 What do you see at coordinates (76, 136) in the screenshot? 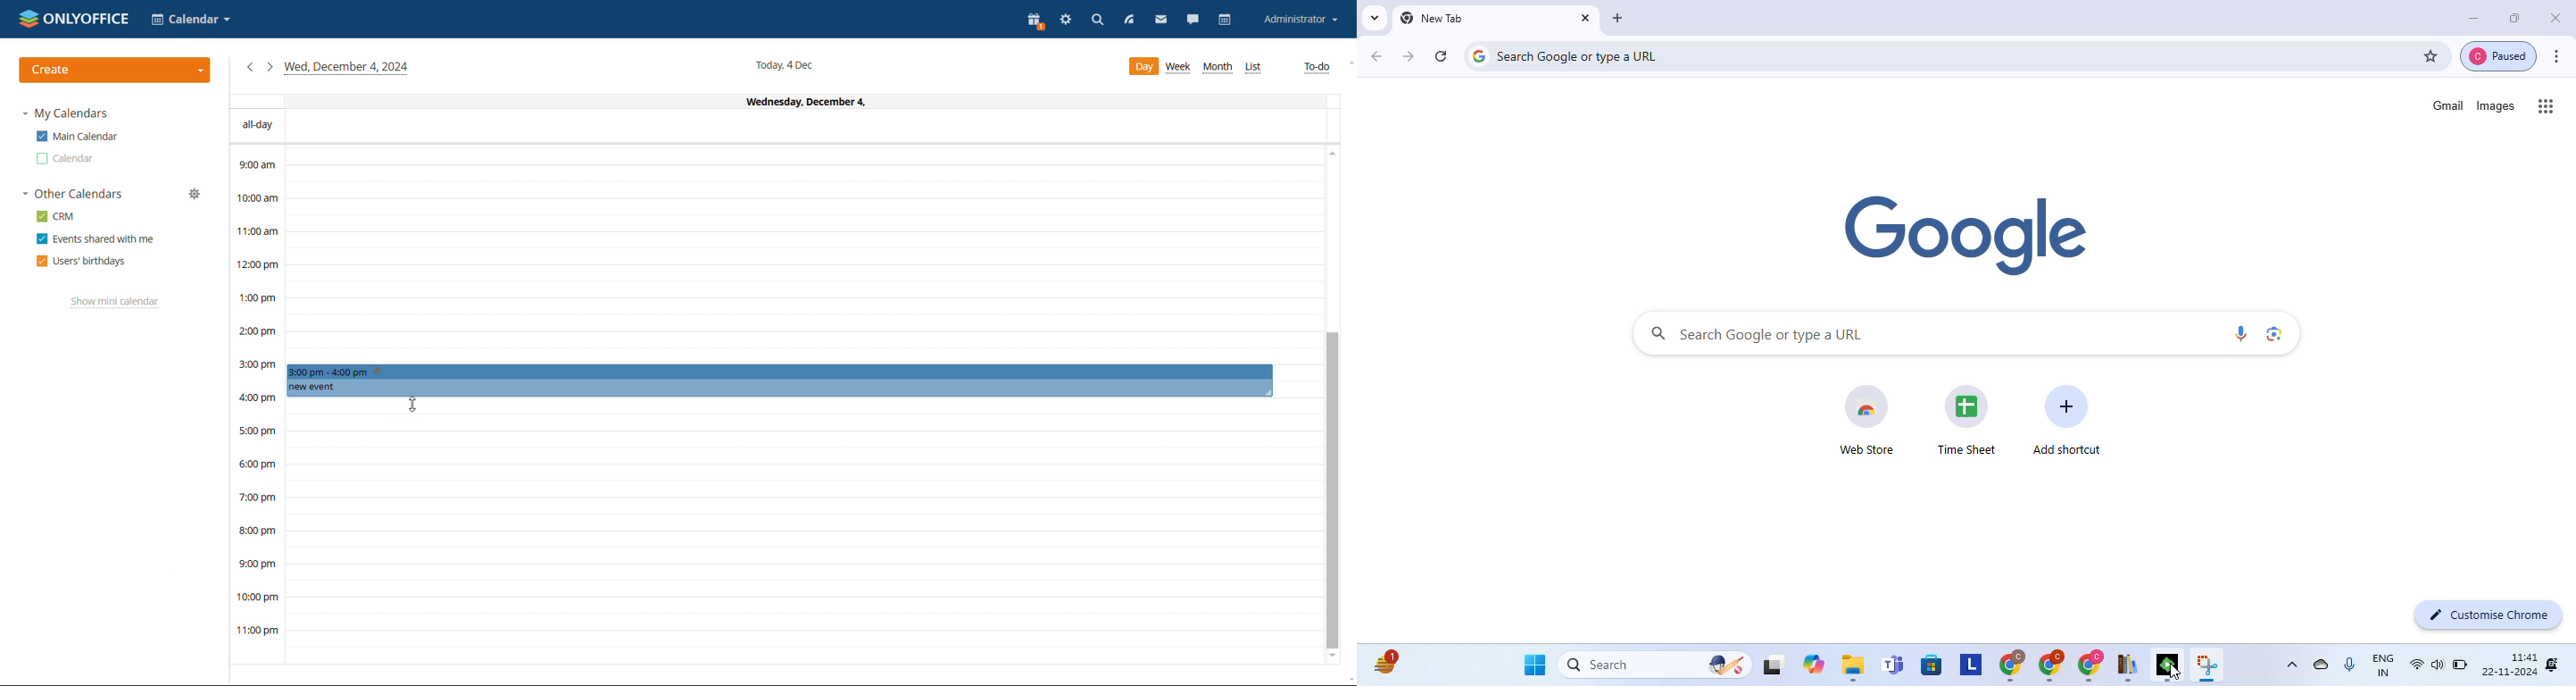
I see `main calendars` at bounding box center [76, 136].